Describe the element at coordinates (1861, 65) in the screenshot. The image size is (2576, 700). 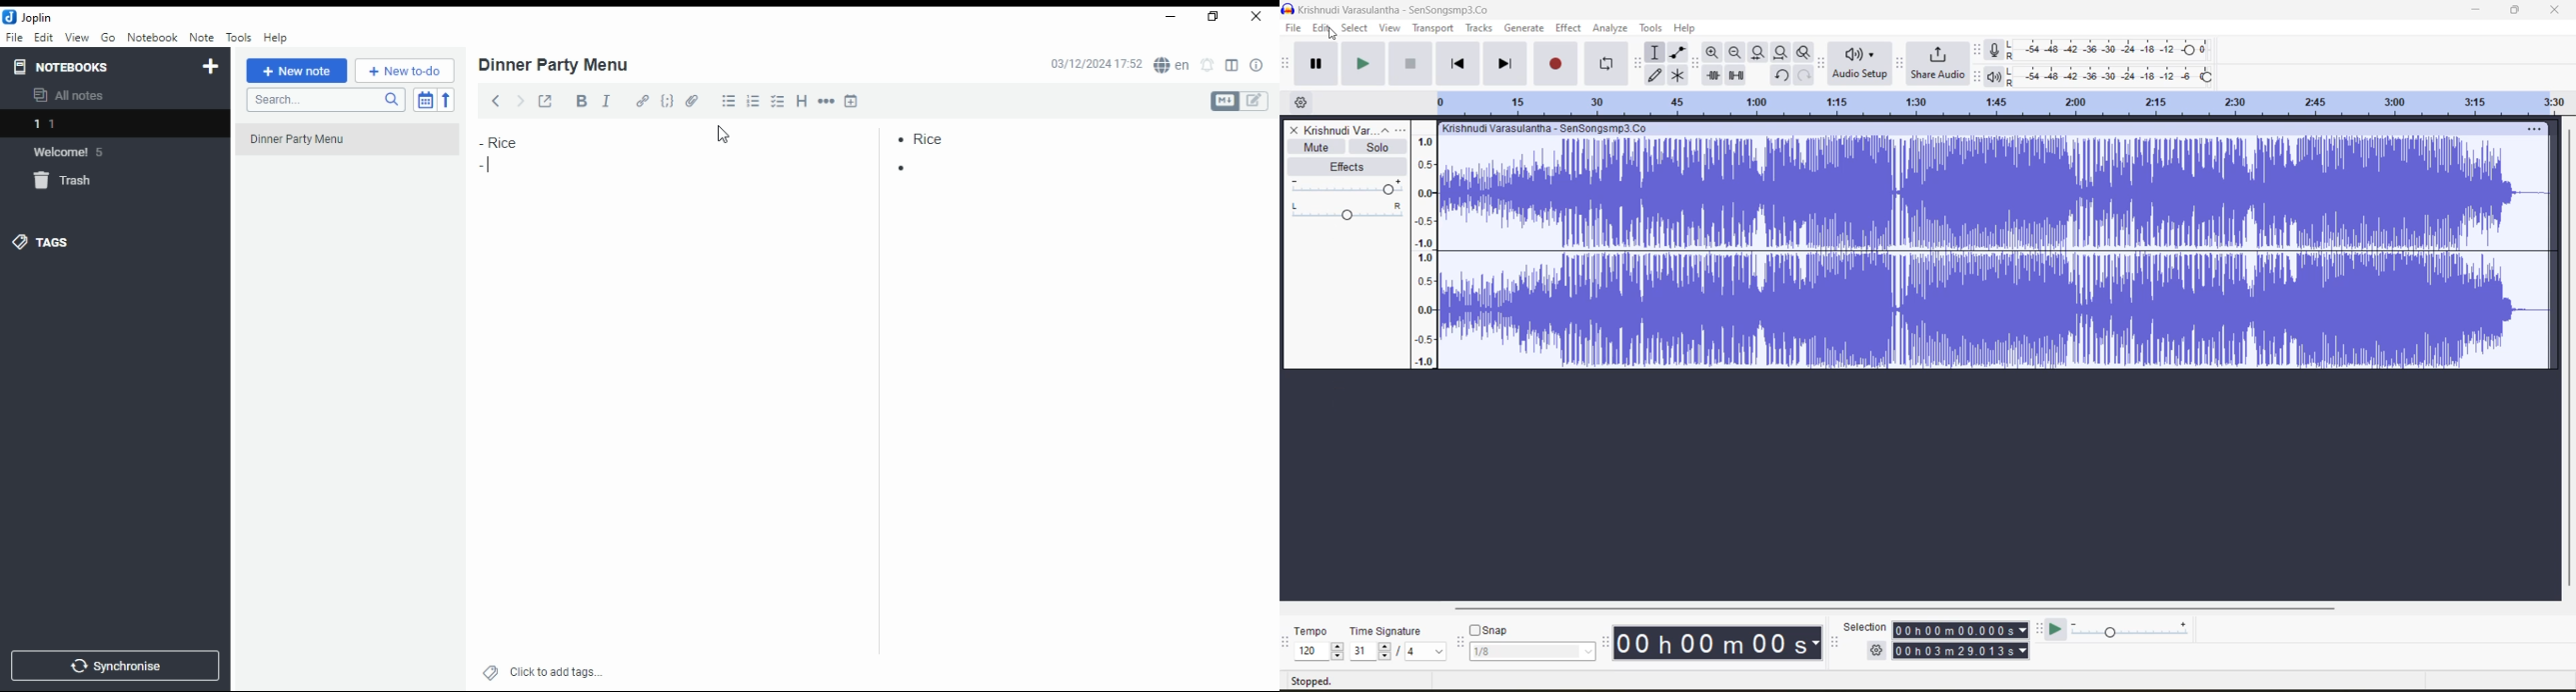
I see `audio setup` at that location.